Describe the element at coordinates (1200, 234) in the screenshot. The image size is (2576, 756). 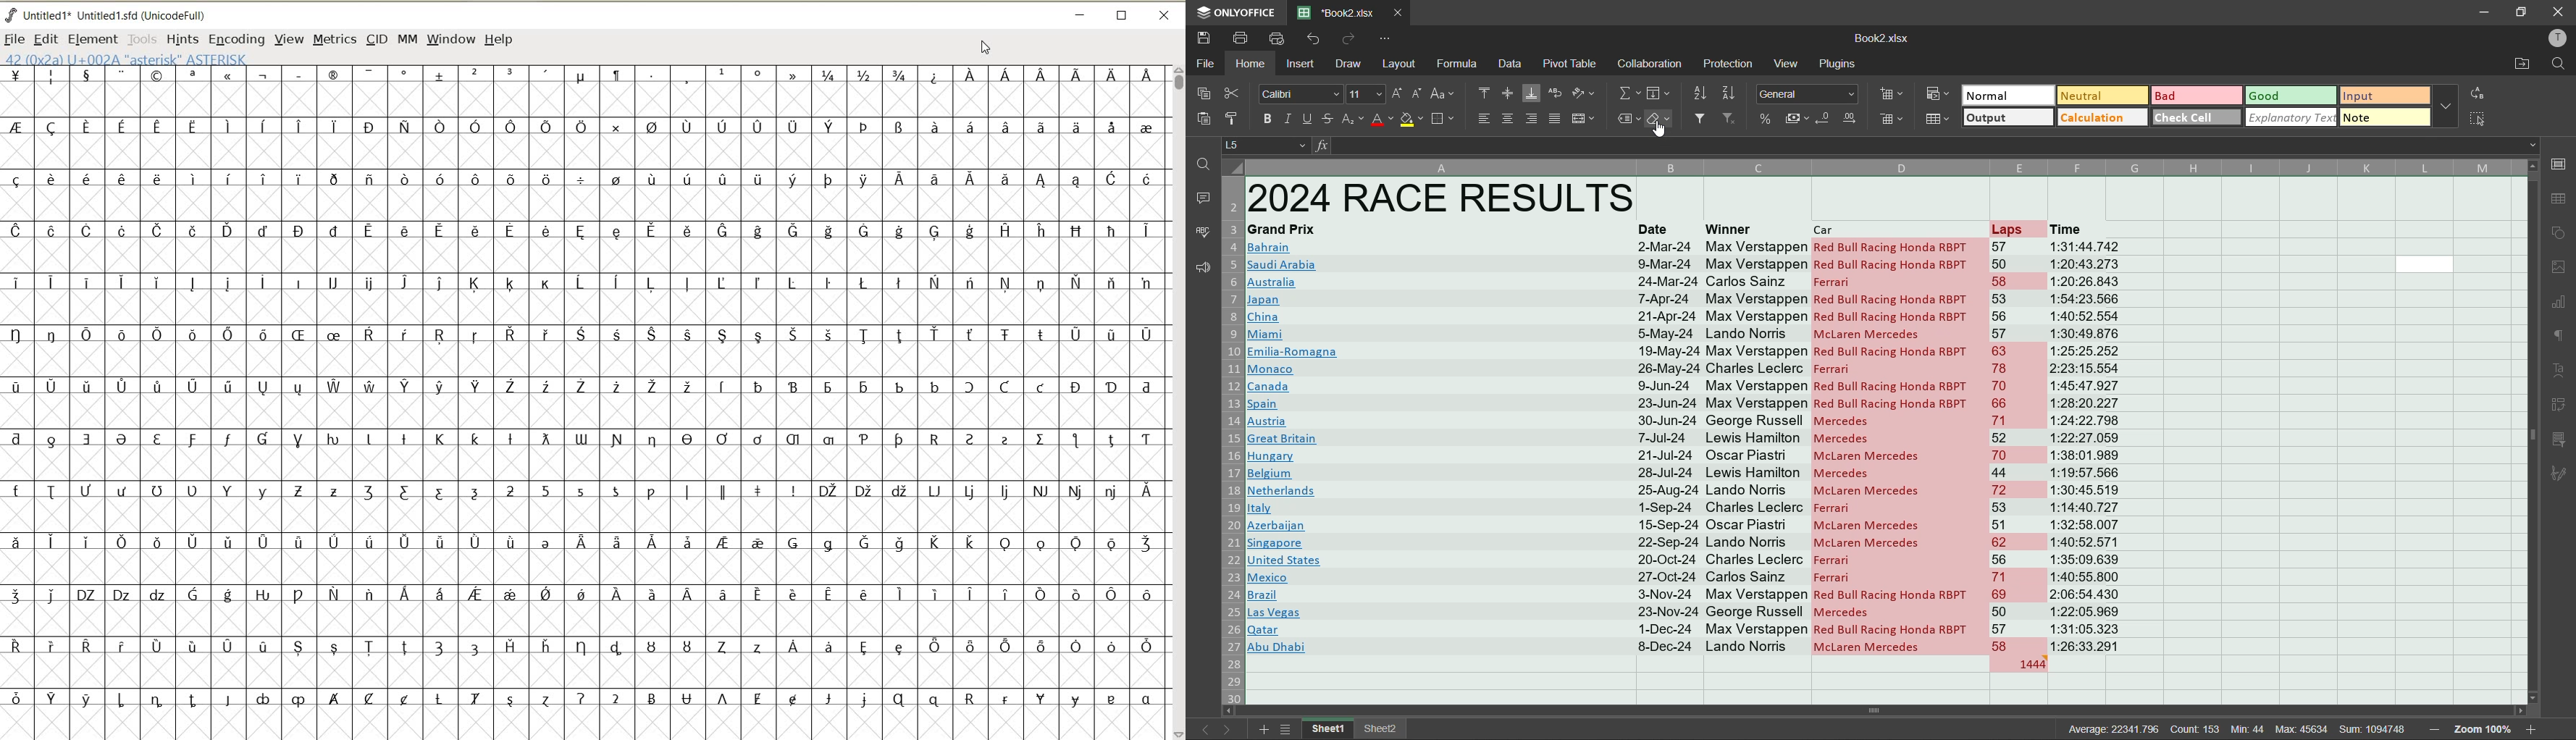
I see `spellcheck` at that location.